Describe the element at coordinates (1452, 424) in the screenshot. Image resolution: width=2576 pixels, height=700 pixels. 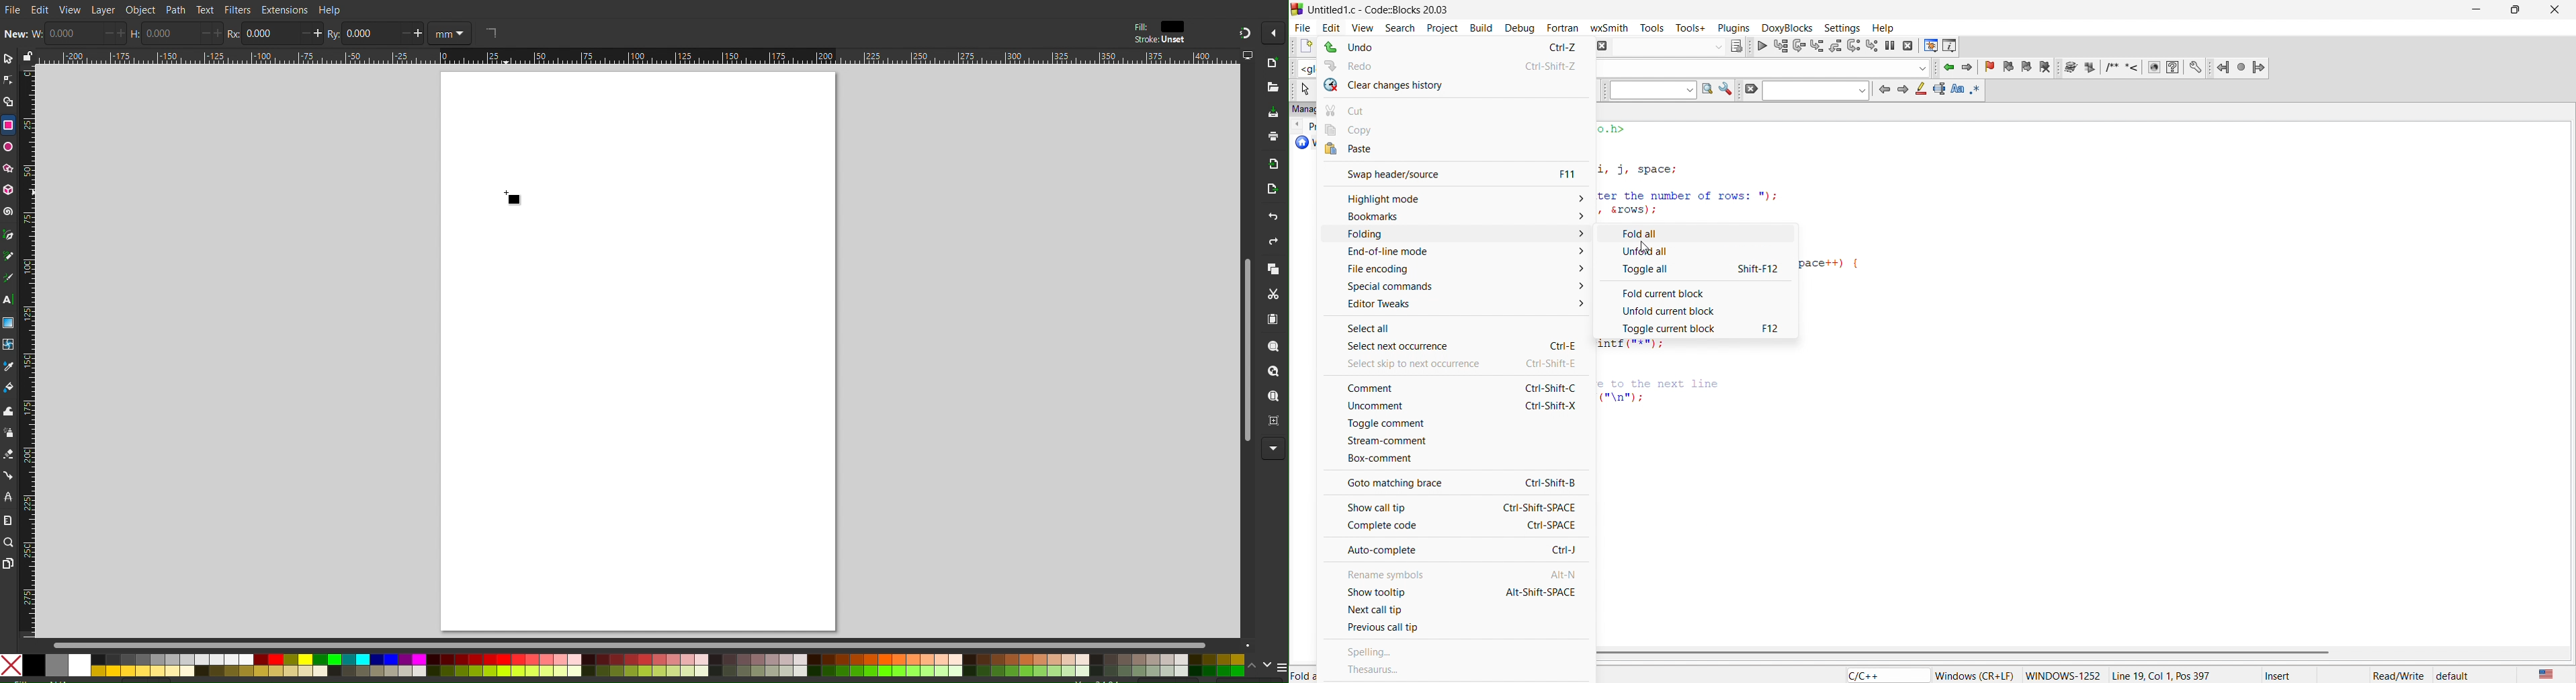
I see `toggle comment` at that location.